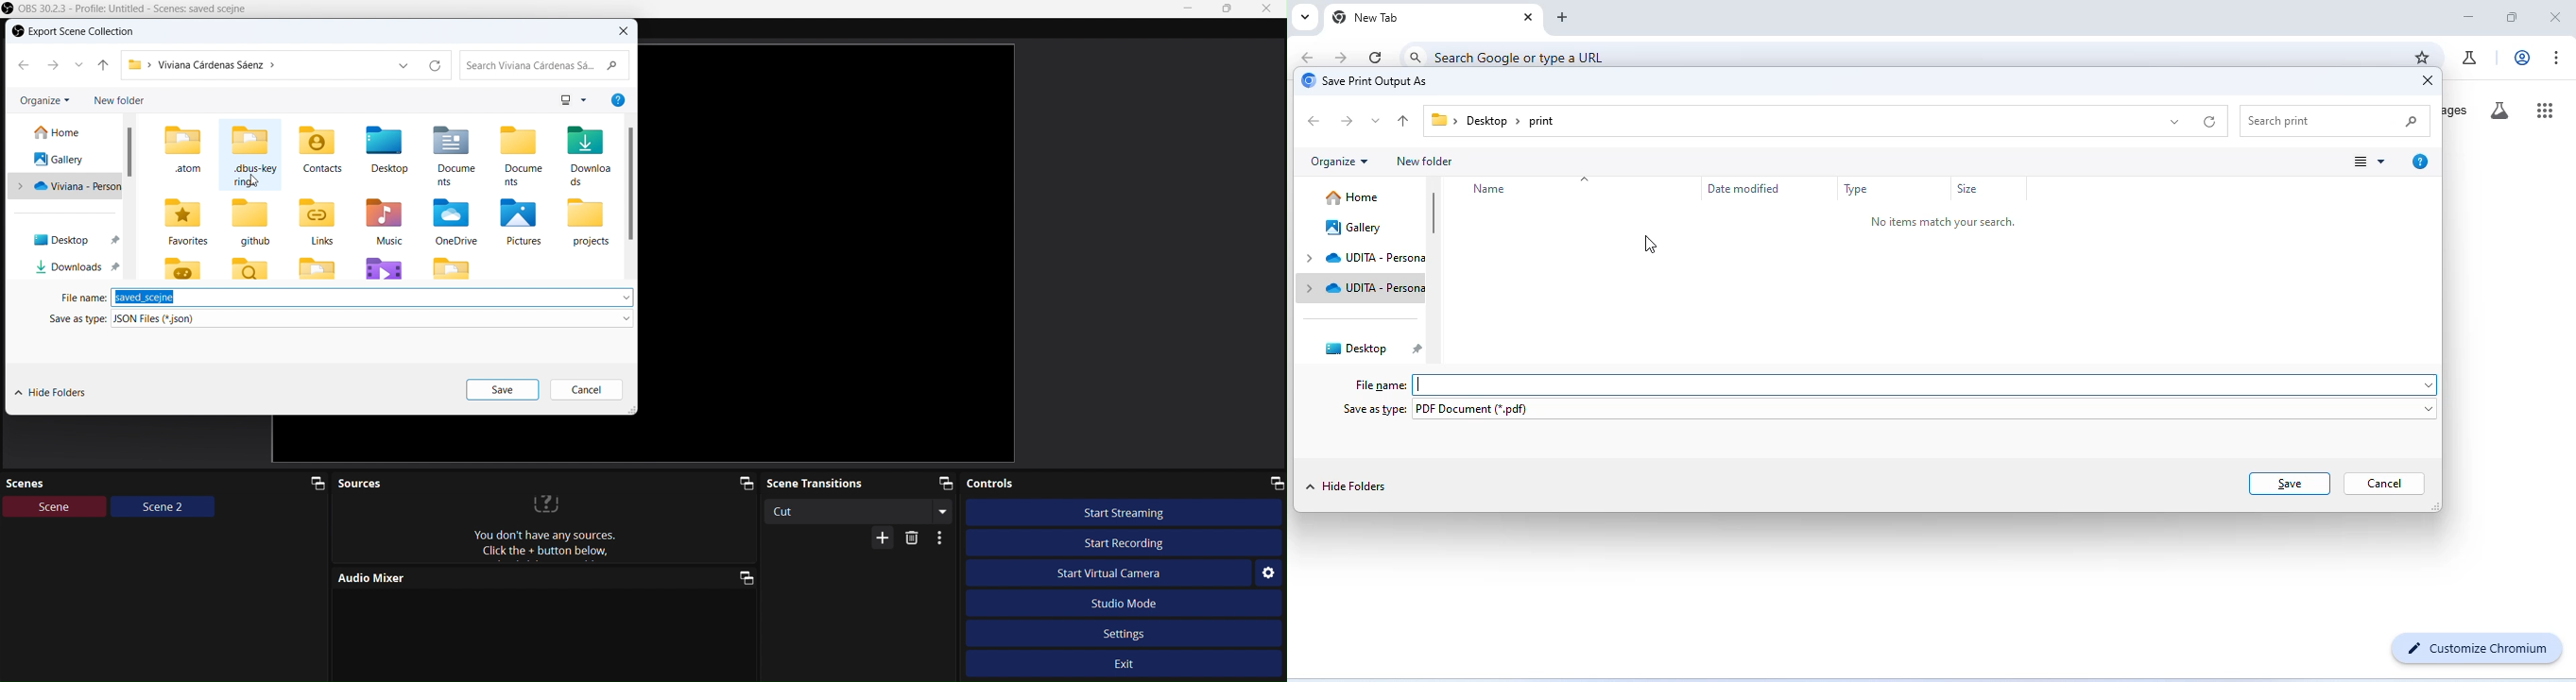 This screenshot has height=700, width=2576. Describe the element at coordinates (403, 66) in the screenshot. I see `previous locations` at that location.